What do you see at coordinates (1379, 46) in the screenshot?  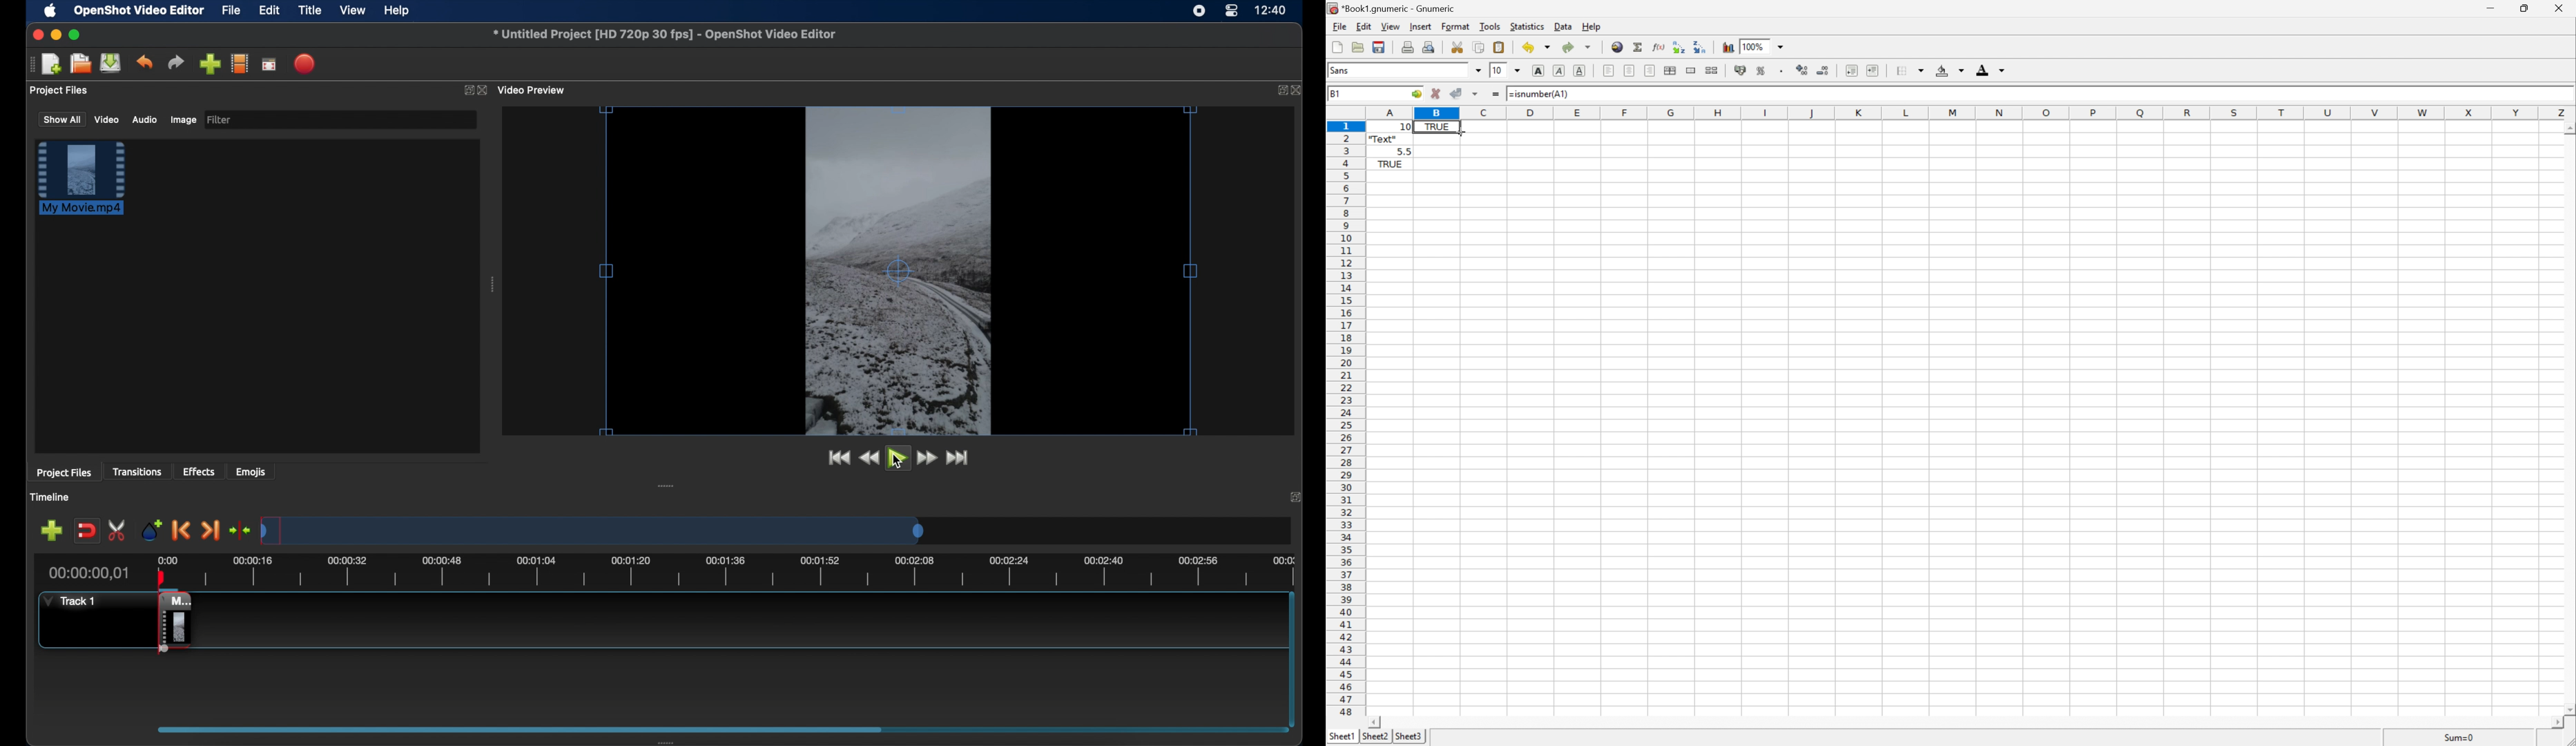 I see `Save current workbook` at bounding box center [1379, 46].